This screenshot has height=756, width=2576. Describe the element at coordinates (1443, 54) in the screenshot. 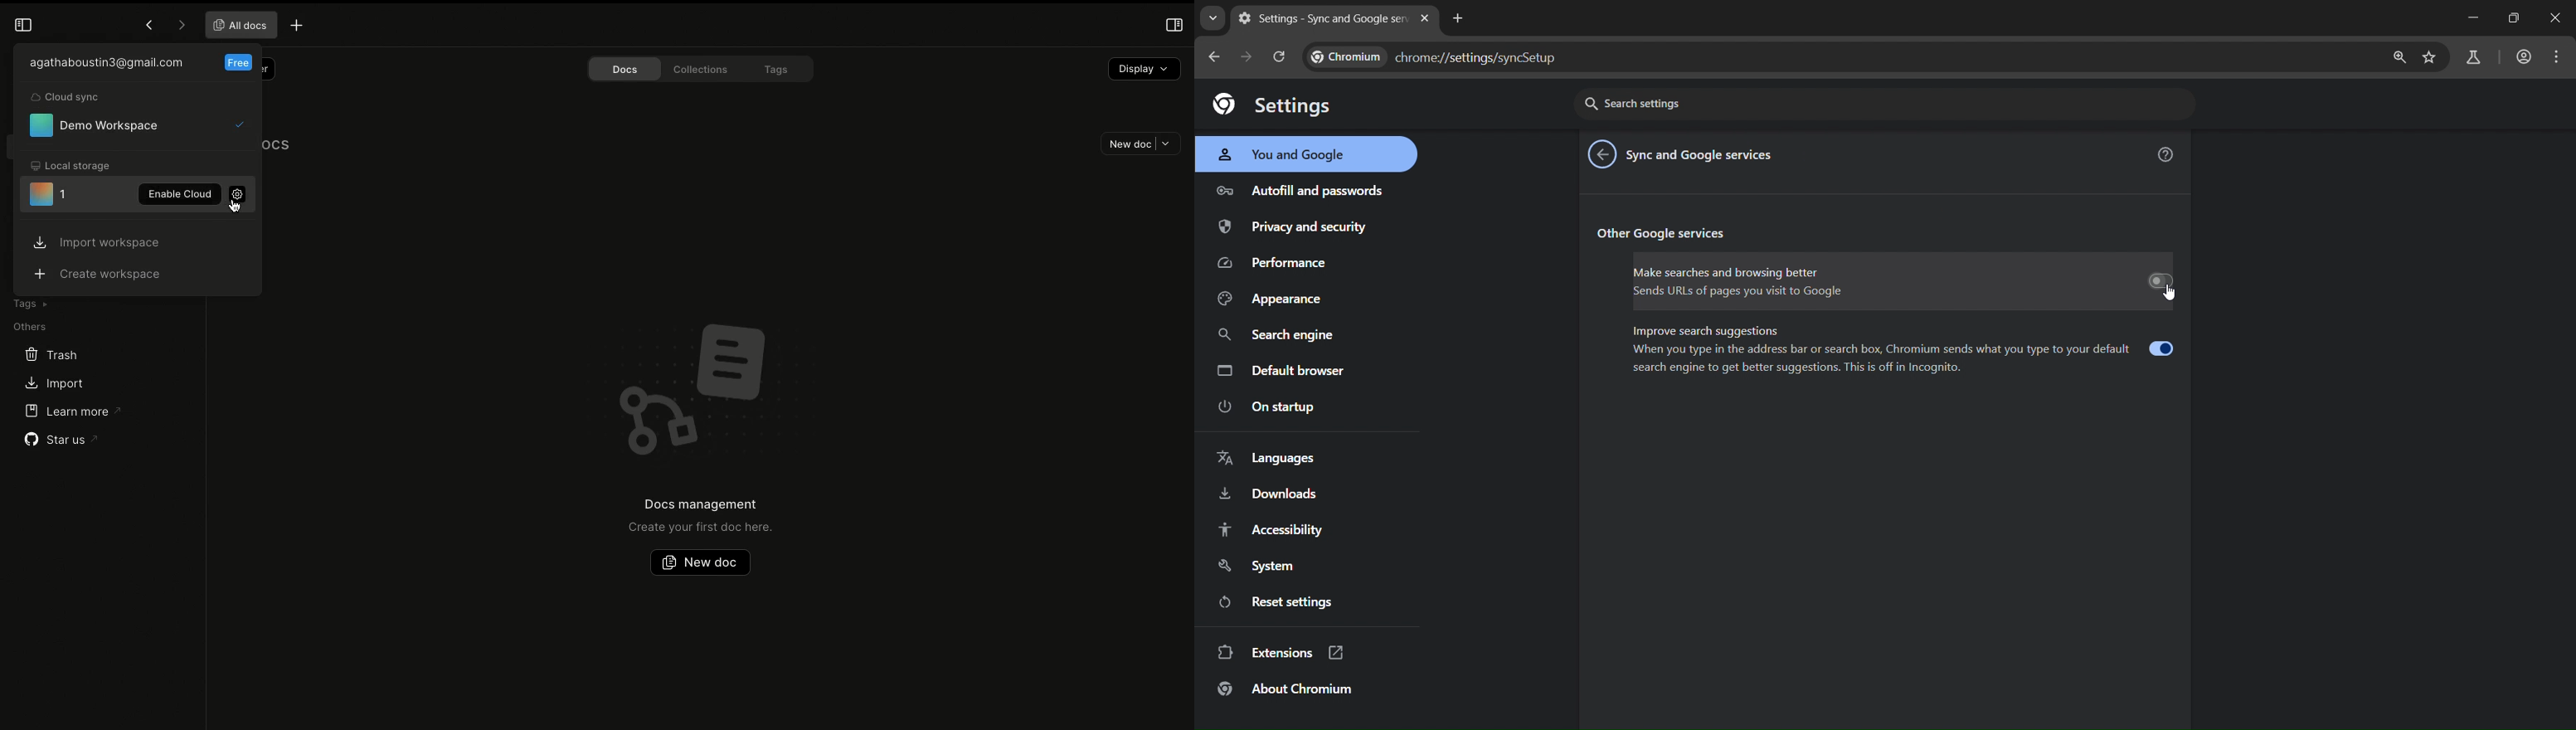

I see `chrome://settingd/syncSetup` at that location.